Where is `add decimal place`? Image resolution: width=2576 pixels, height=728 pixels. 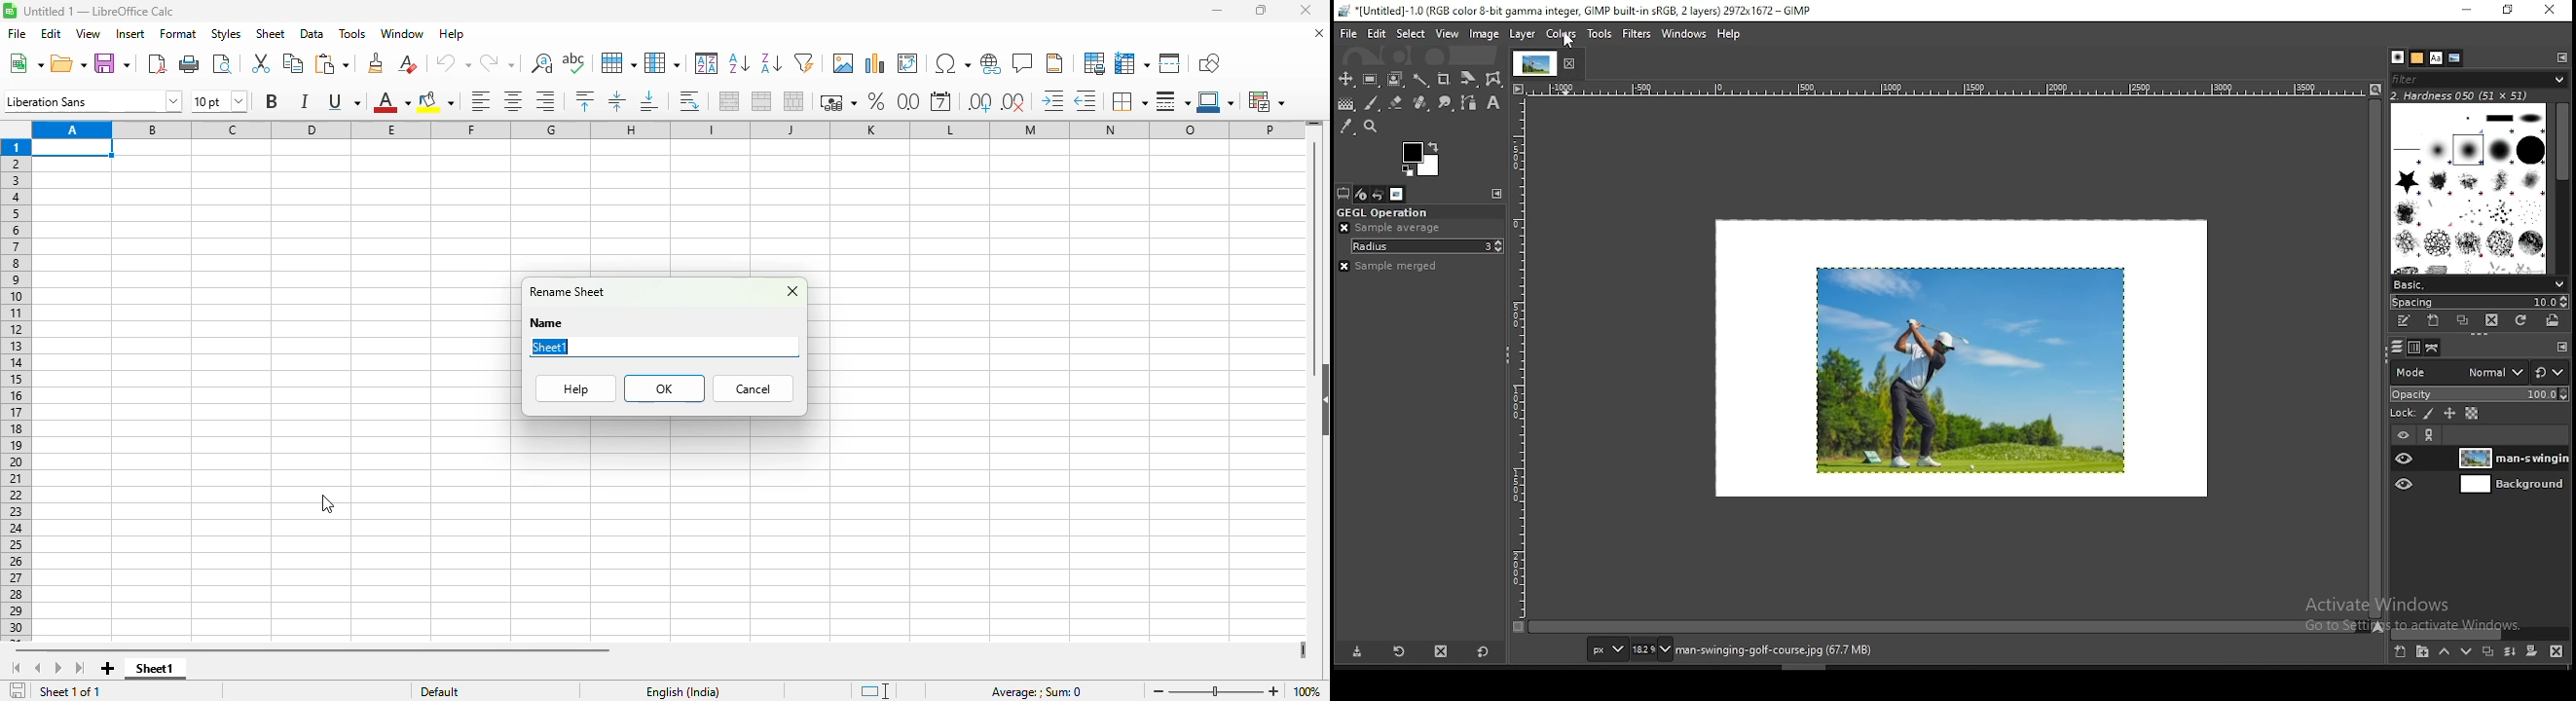 add decimal place is located at coordinates (979, 102).